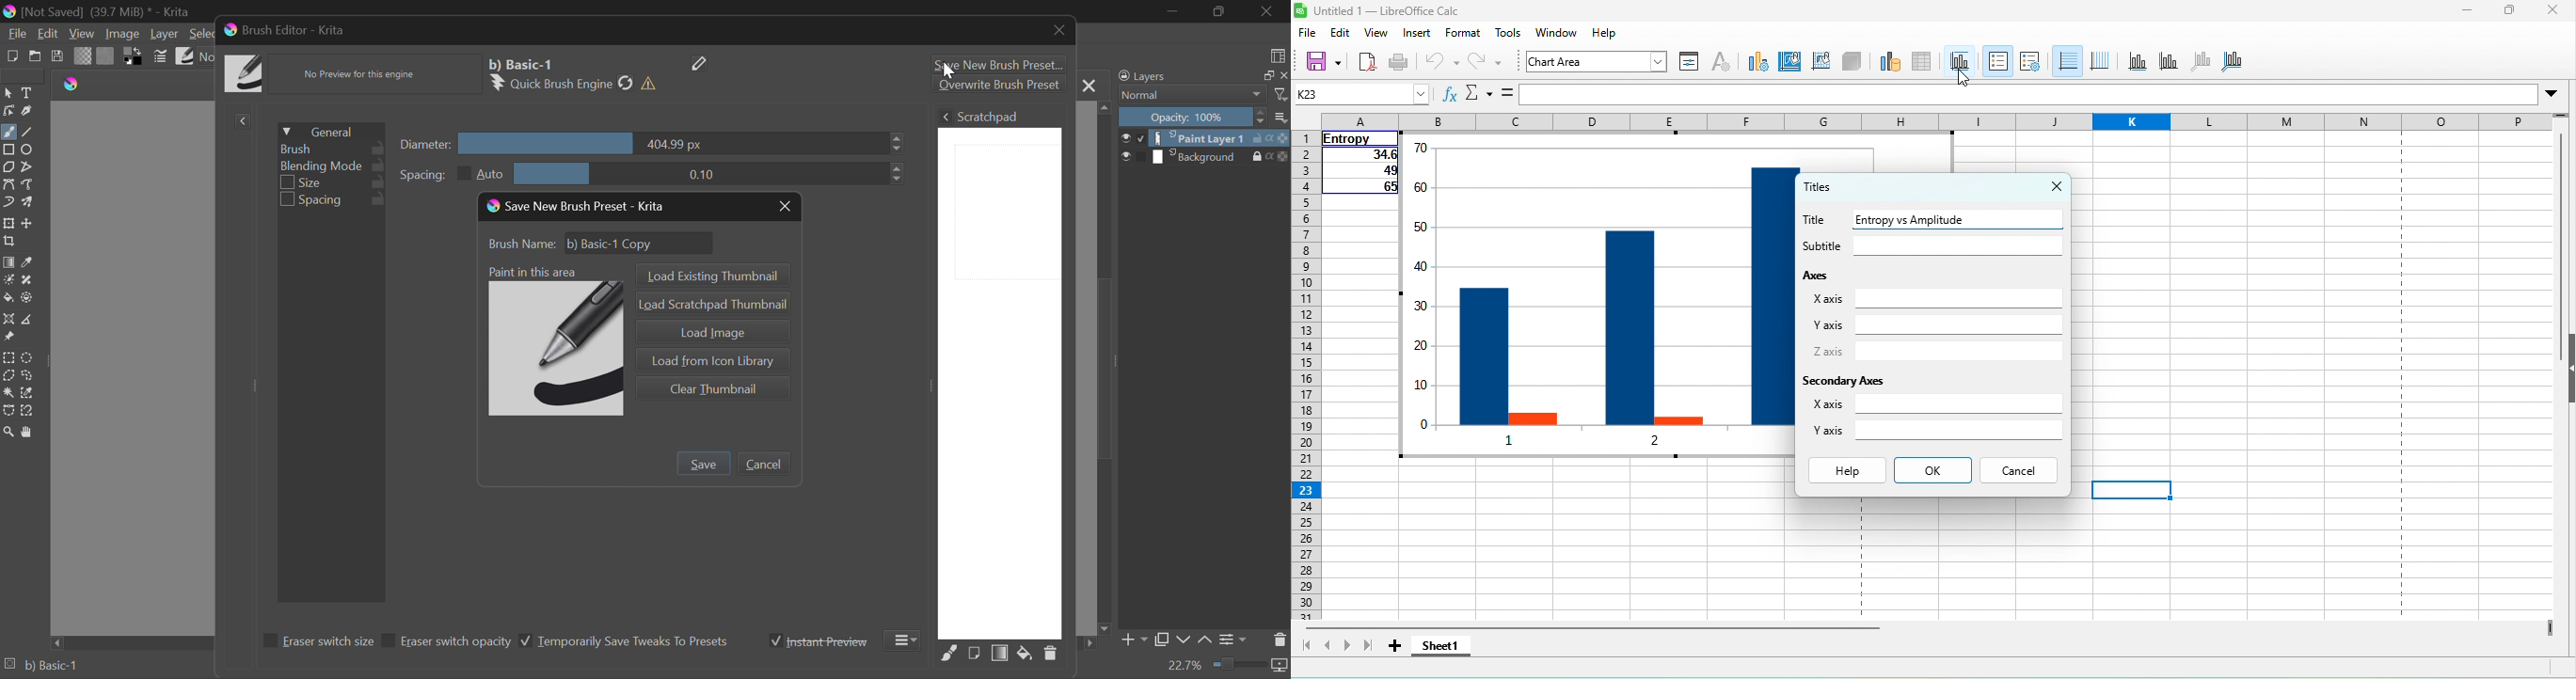  What do you see at coordinates (2560, 250) in the screenshot?
I see `vertical scroll bar` at bounding box center [2560, 250].